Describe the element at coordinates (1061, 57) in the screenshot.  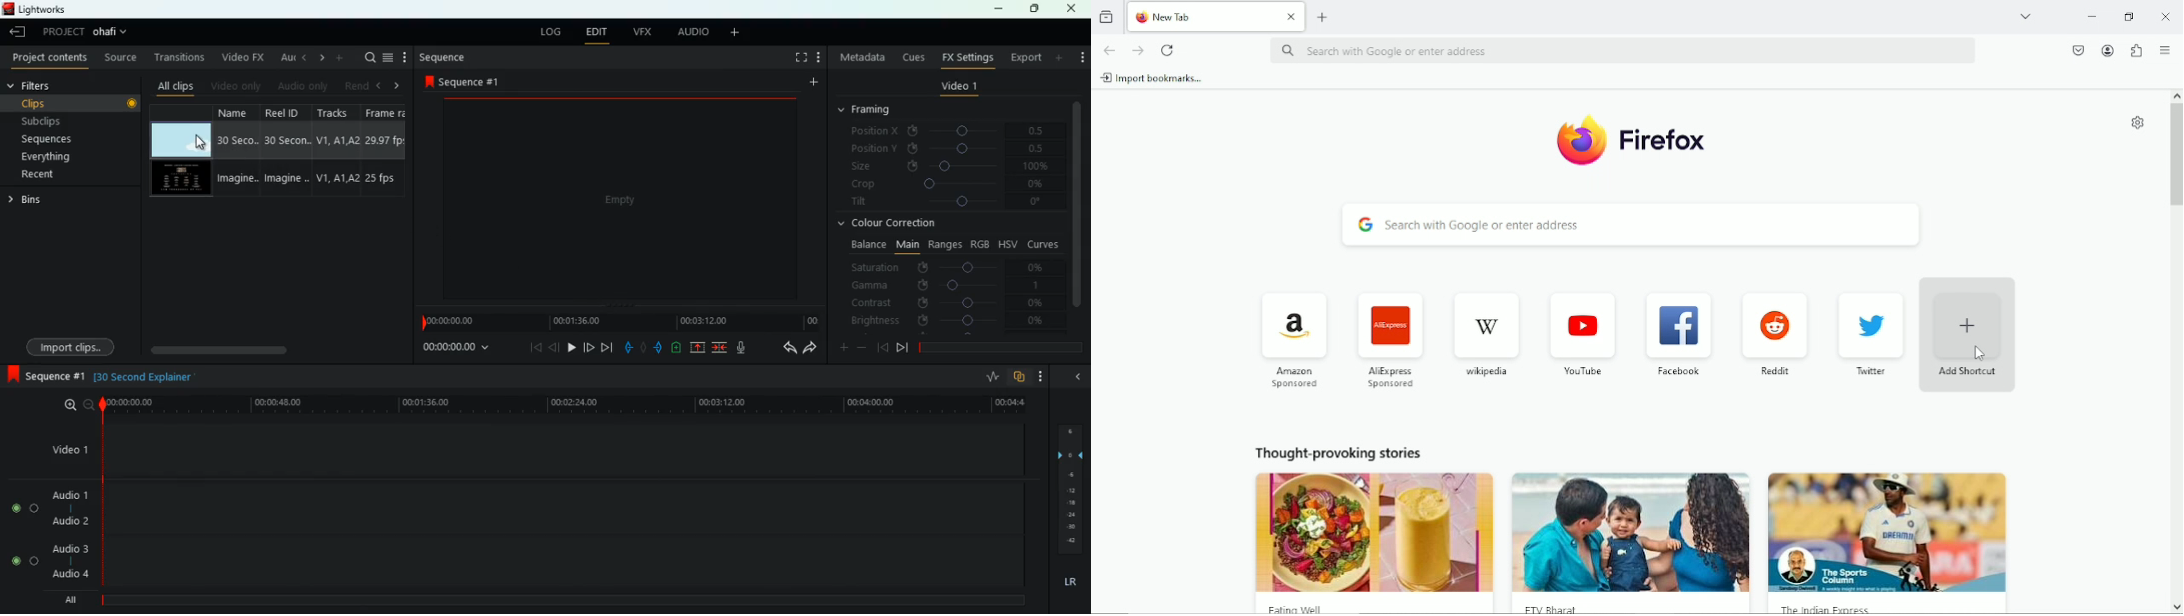
I see `more` at that location.